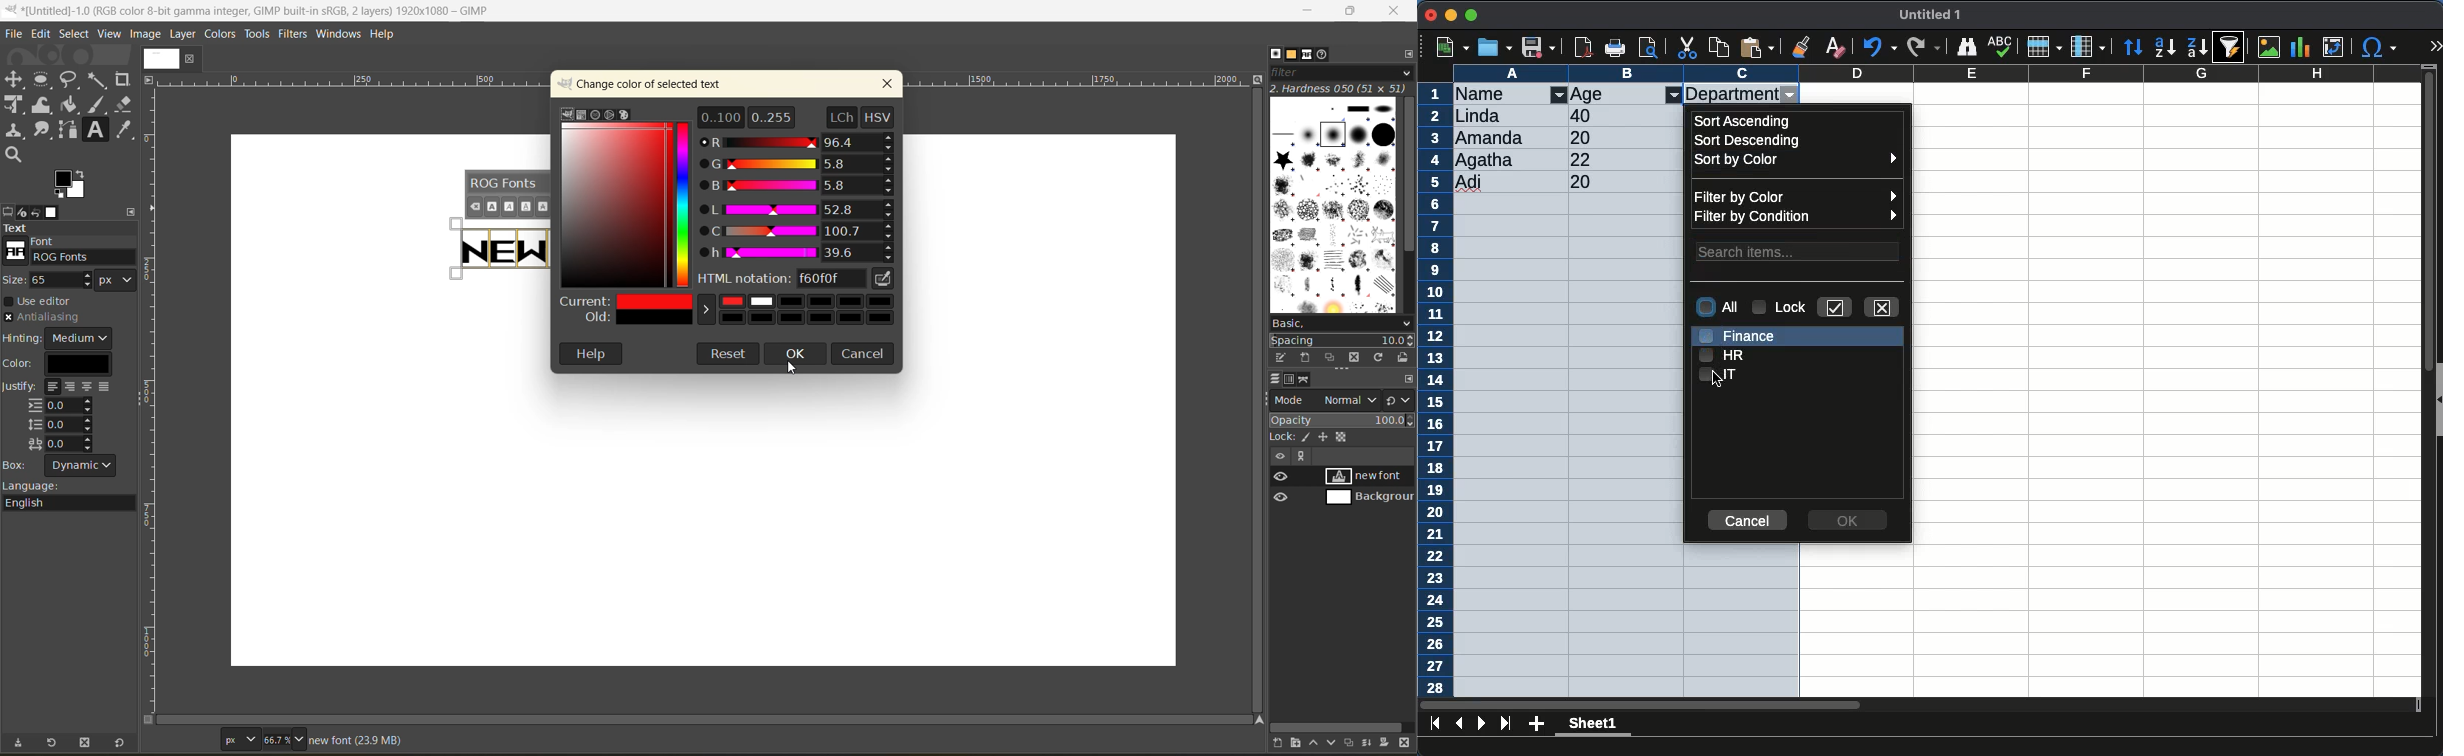  I want to click on columns, so click(2088, 45).